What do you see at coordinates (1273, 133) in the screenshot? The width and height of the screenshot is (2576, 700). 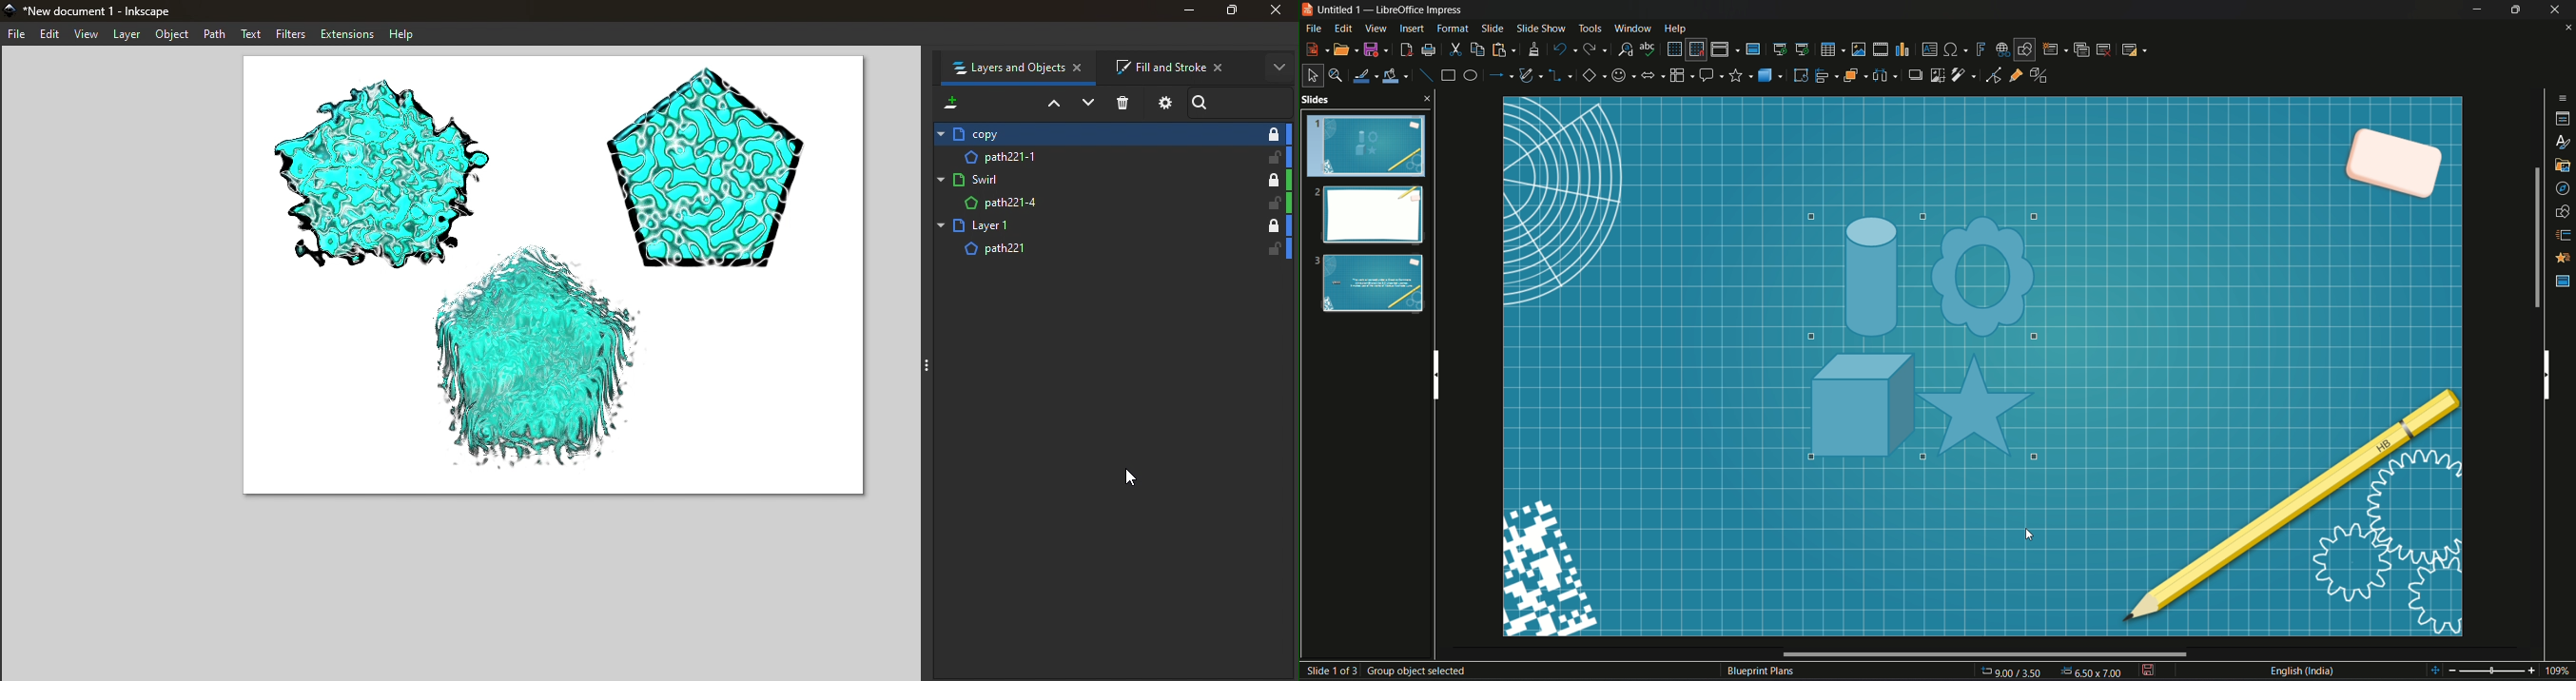 I see `Lock/Unlock layer` at bounding box center [1273, 133].